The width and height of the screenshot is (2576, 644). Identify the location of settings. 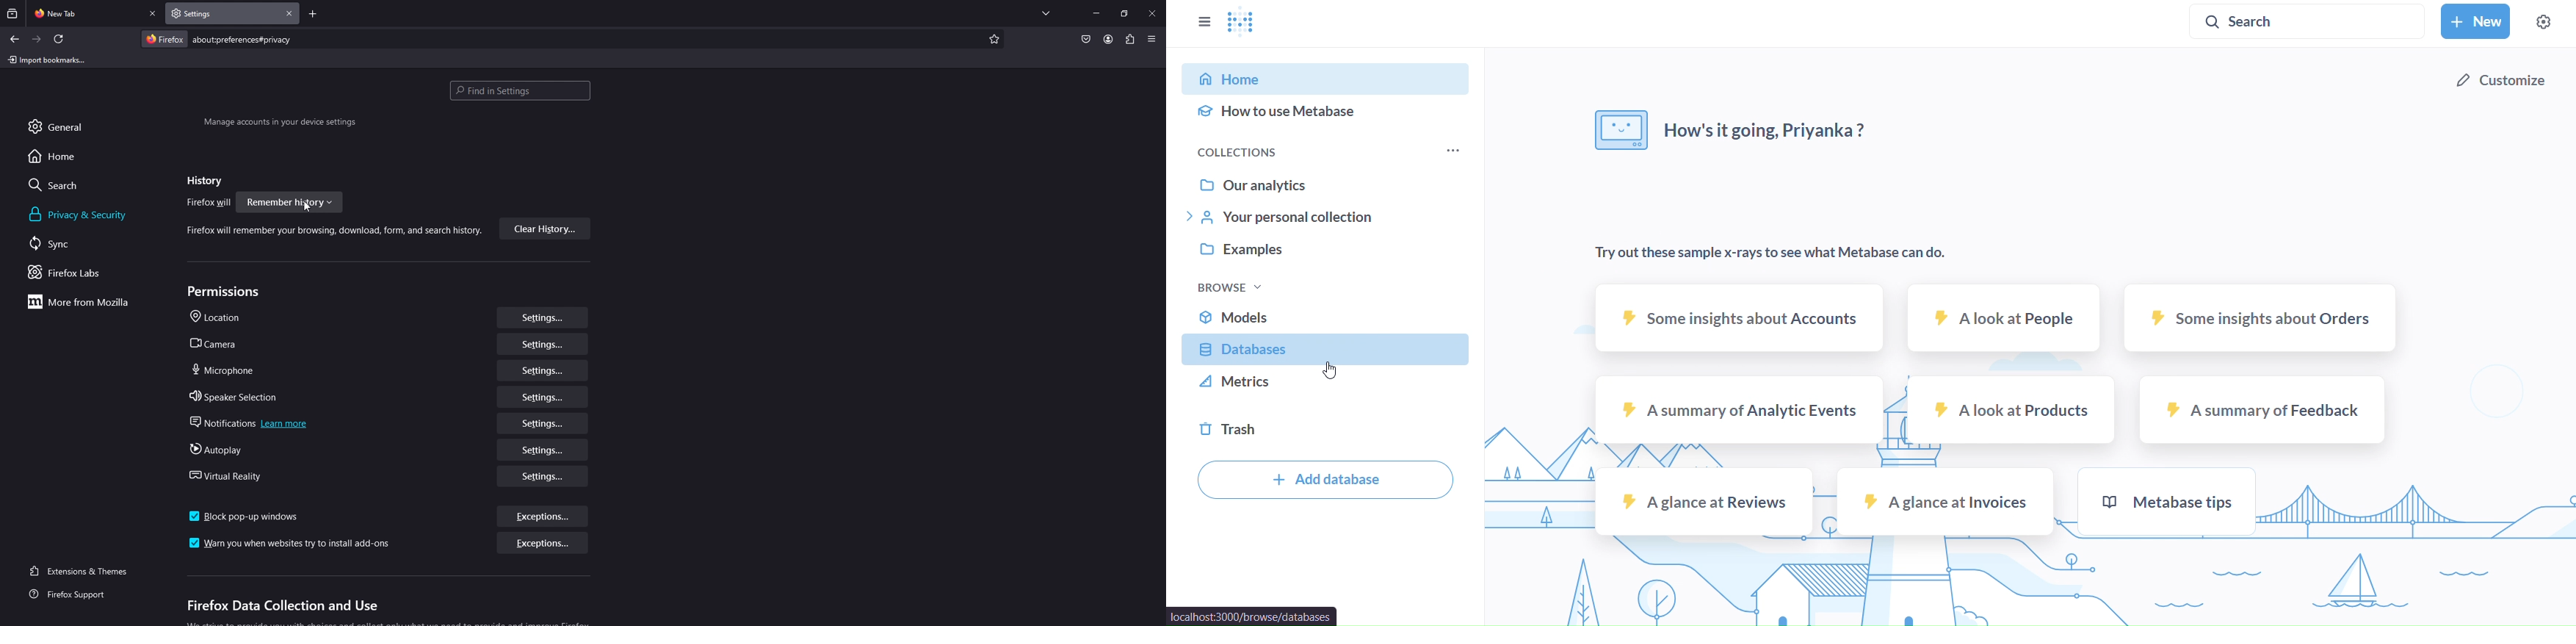
(544, 396).